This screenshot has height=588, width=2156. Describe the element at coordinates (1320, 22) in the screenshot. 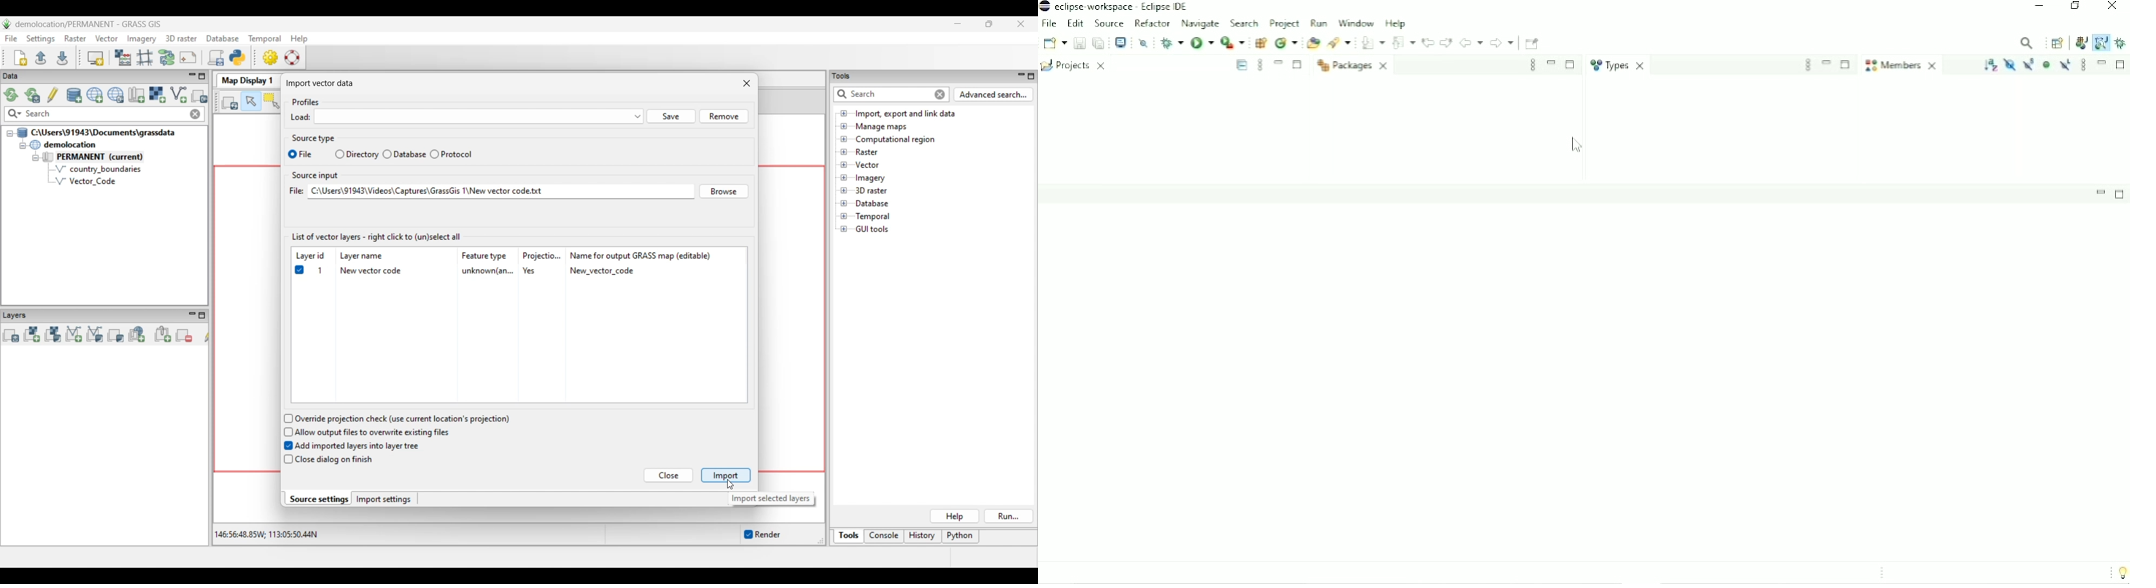

I see `Run` at that location.